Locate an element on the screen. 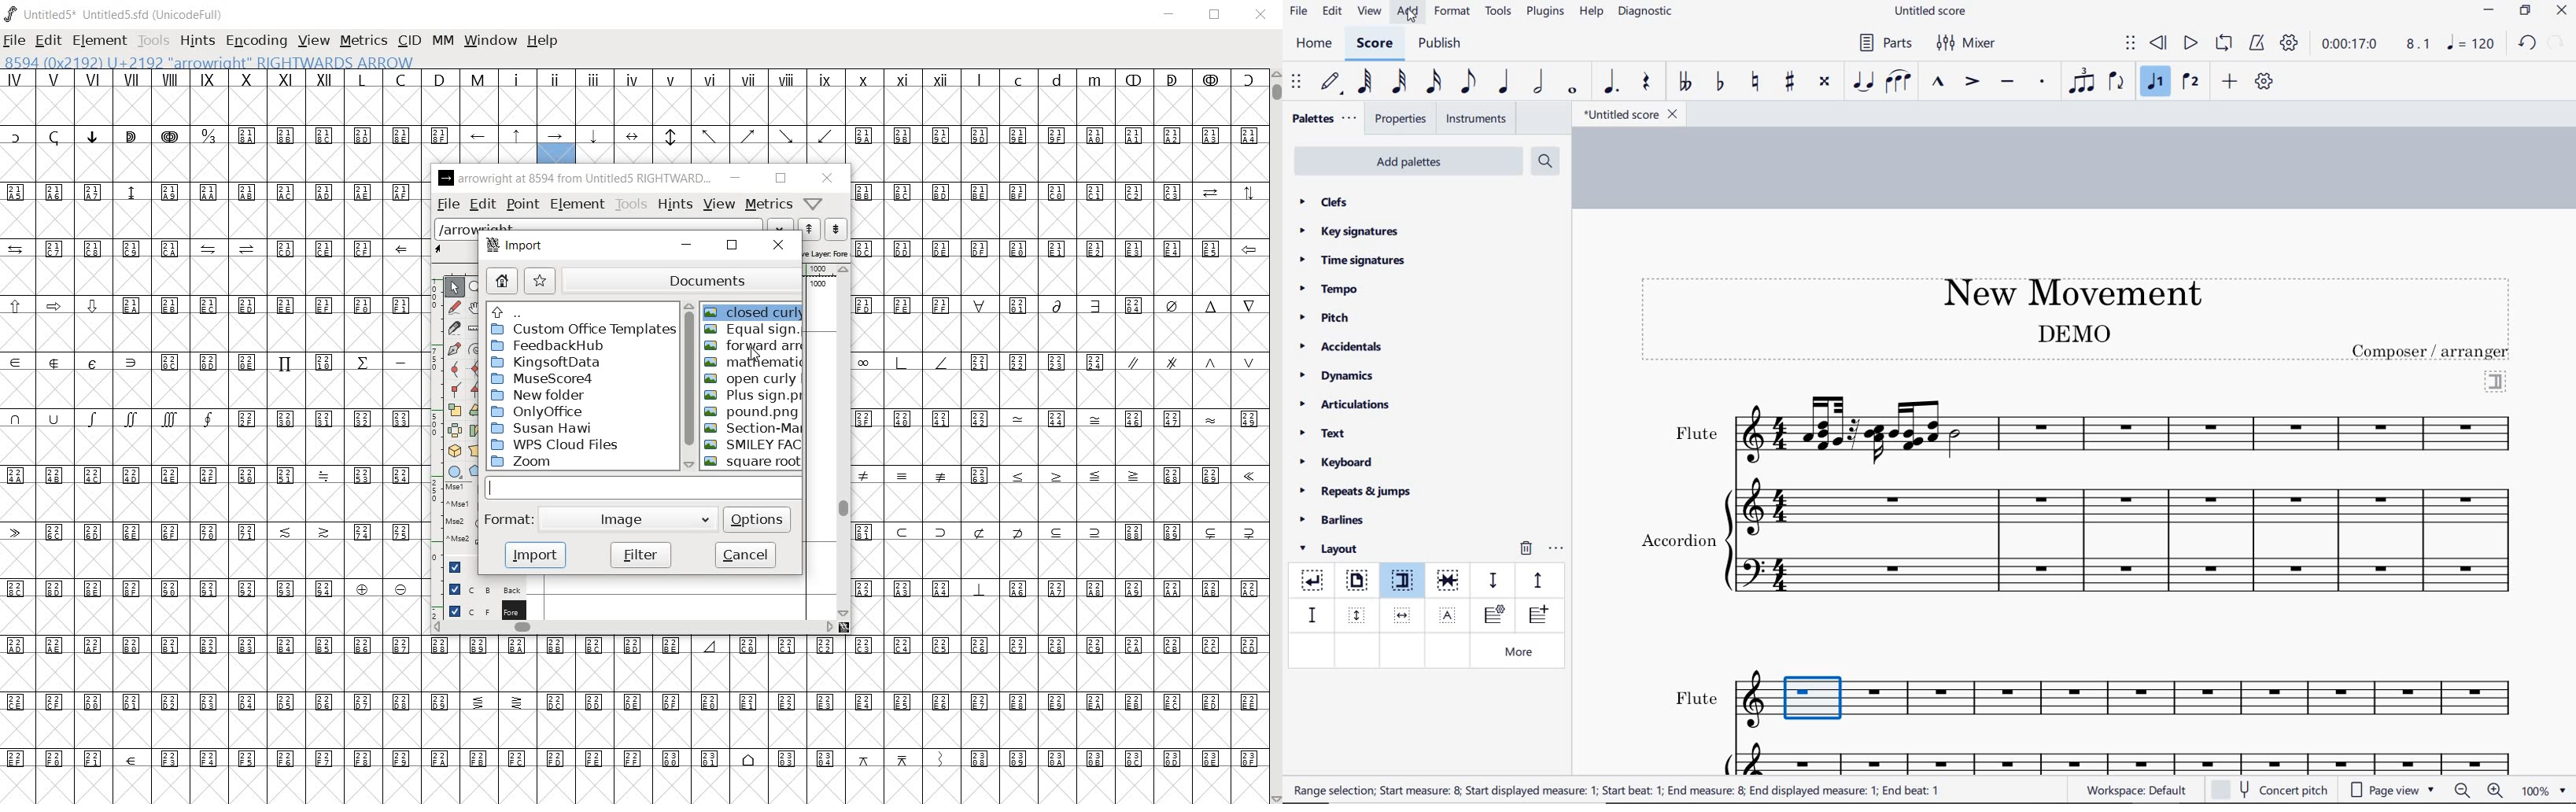  cut splines in two is located at coordinates (452, 326).